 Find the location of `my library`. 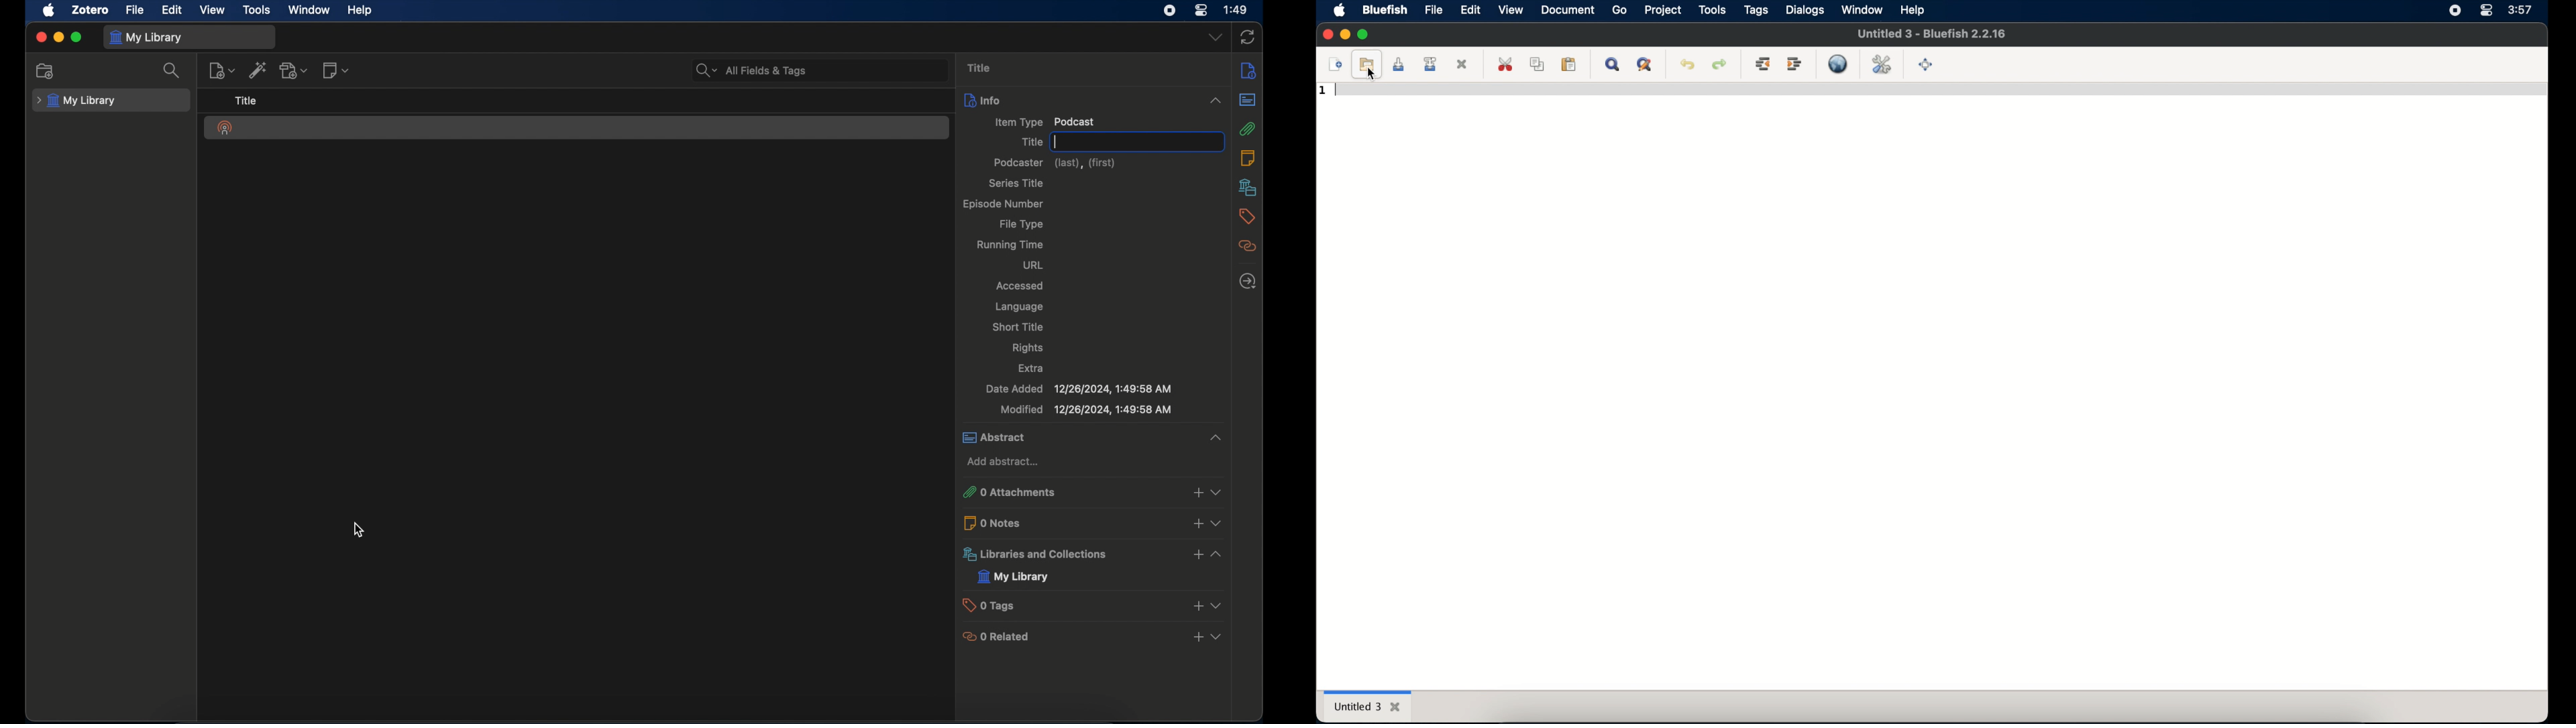

my library is located at coordinates (75, 101).